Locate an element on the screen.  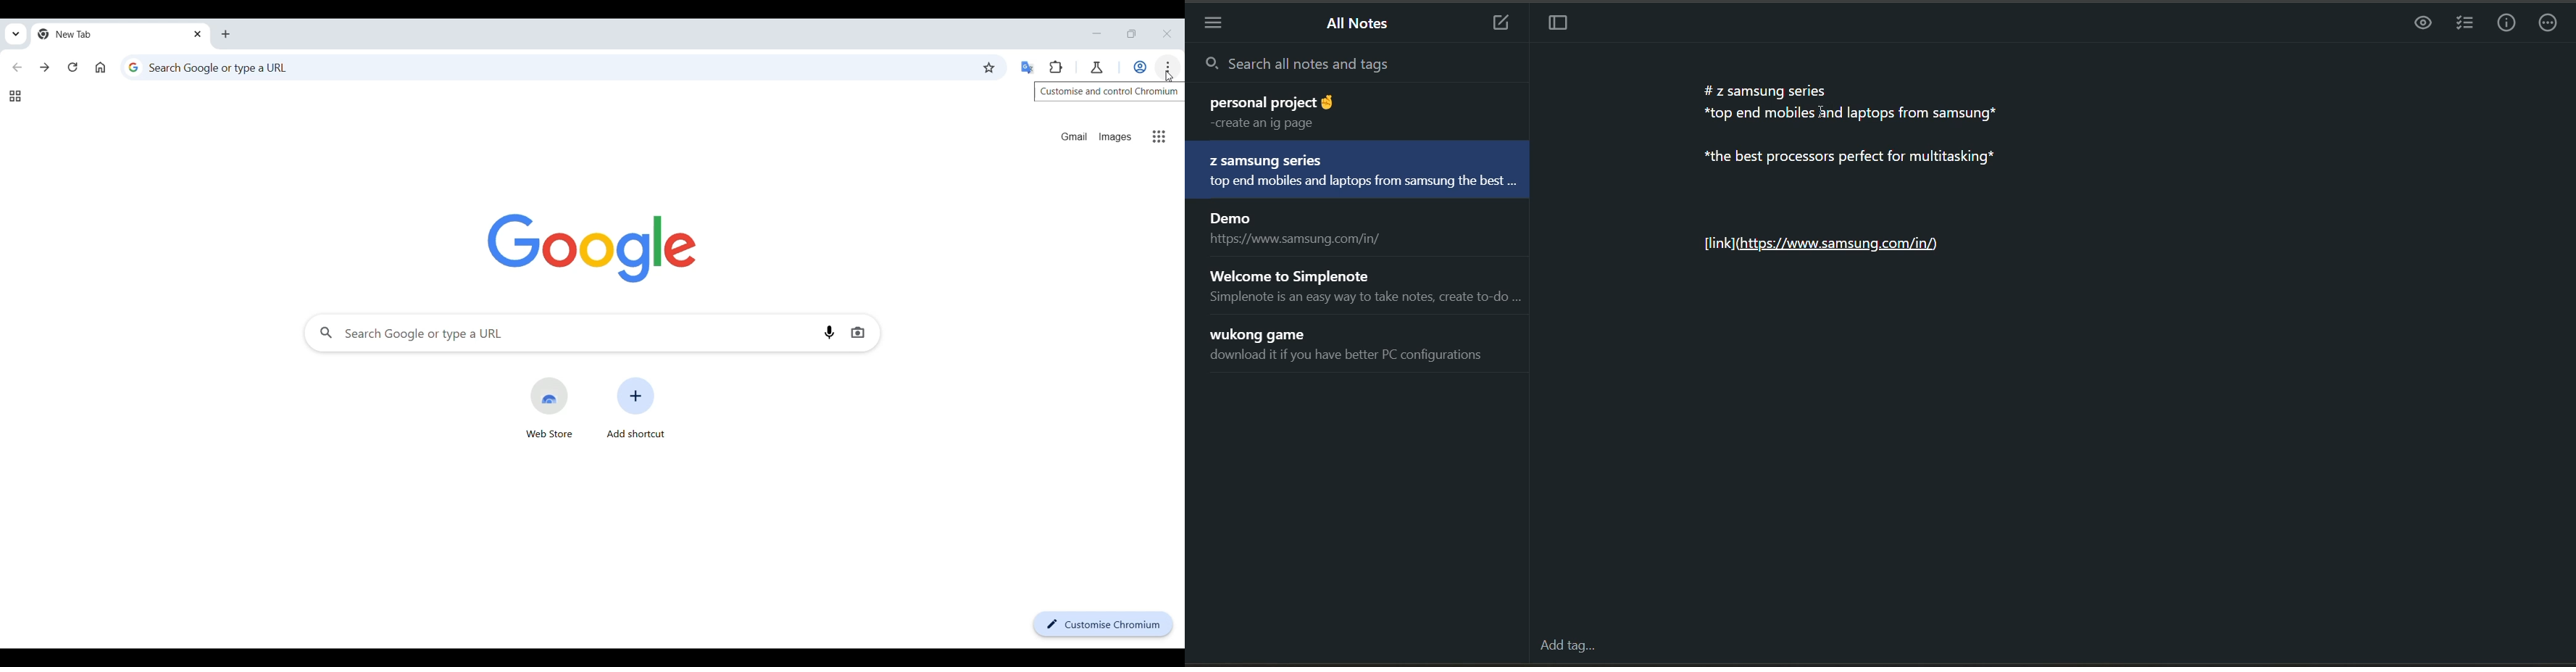
all notes is located at coordinates (1362, 25).